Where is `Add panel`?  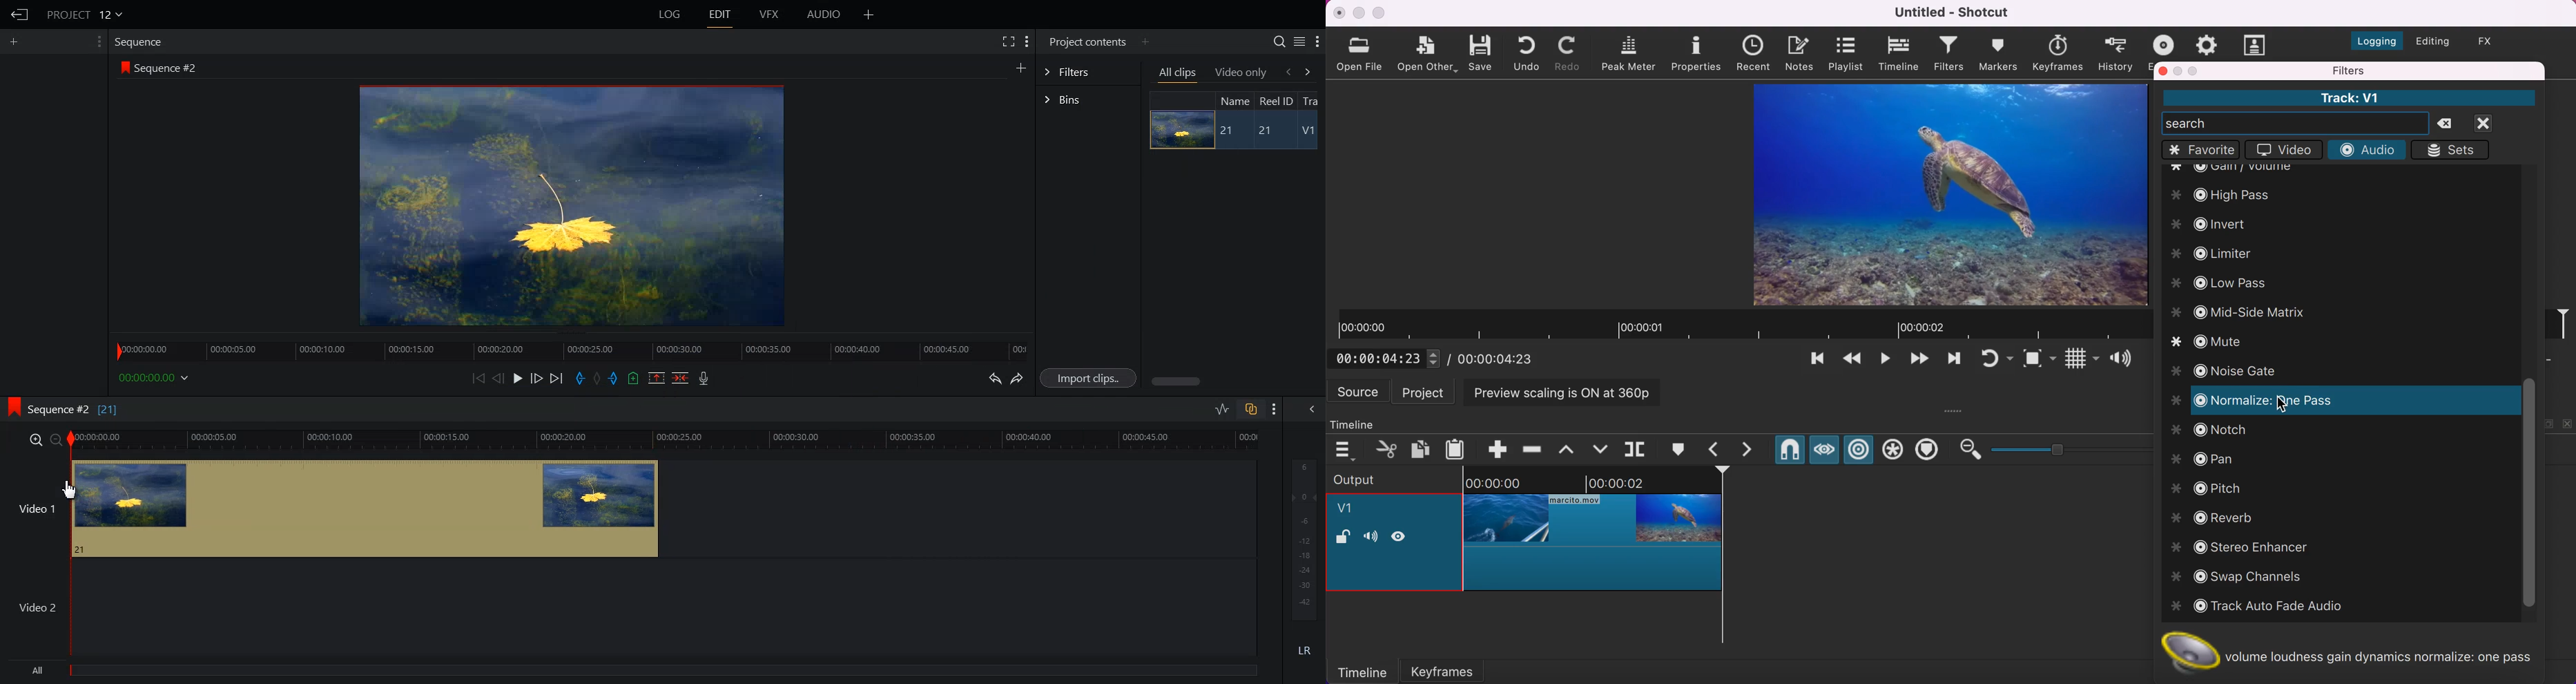 Add panel is located at coordinates (1145, 41).